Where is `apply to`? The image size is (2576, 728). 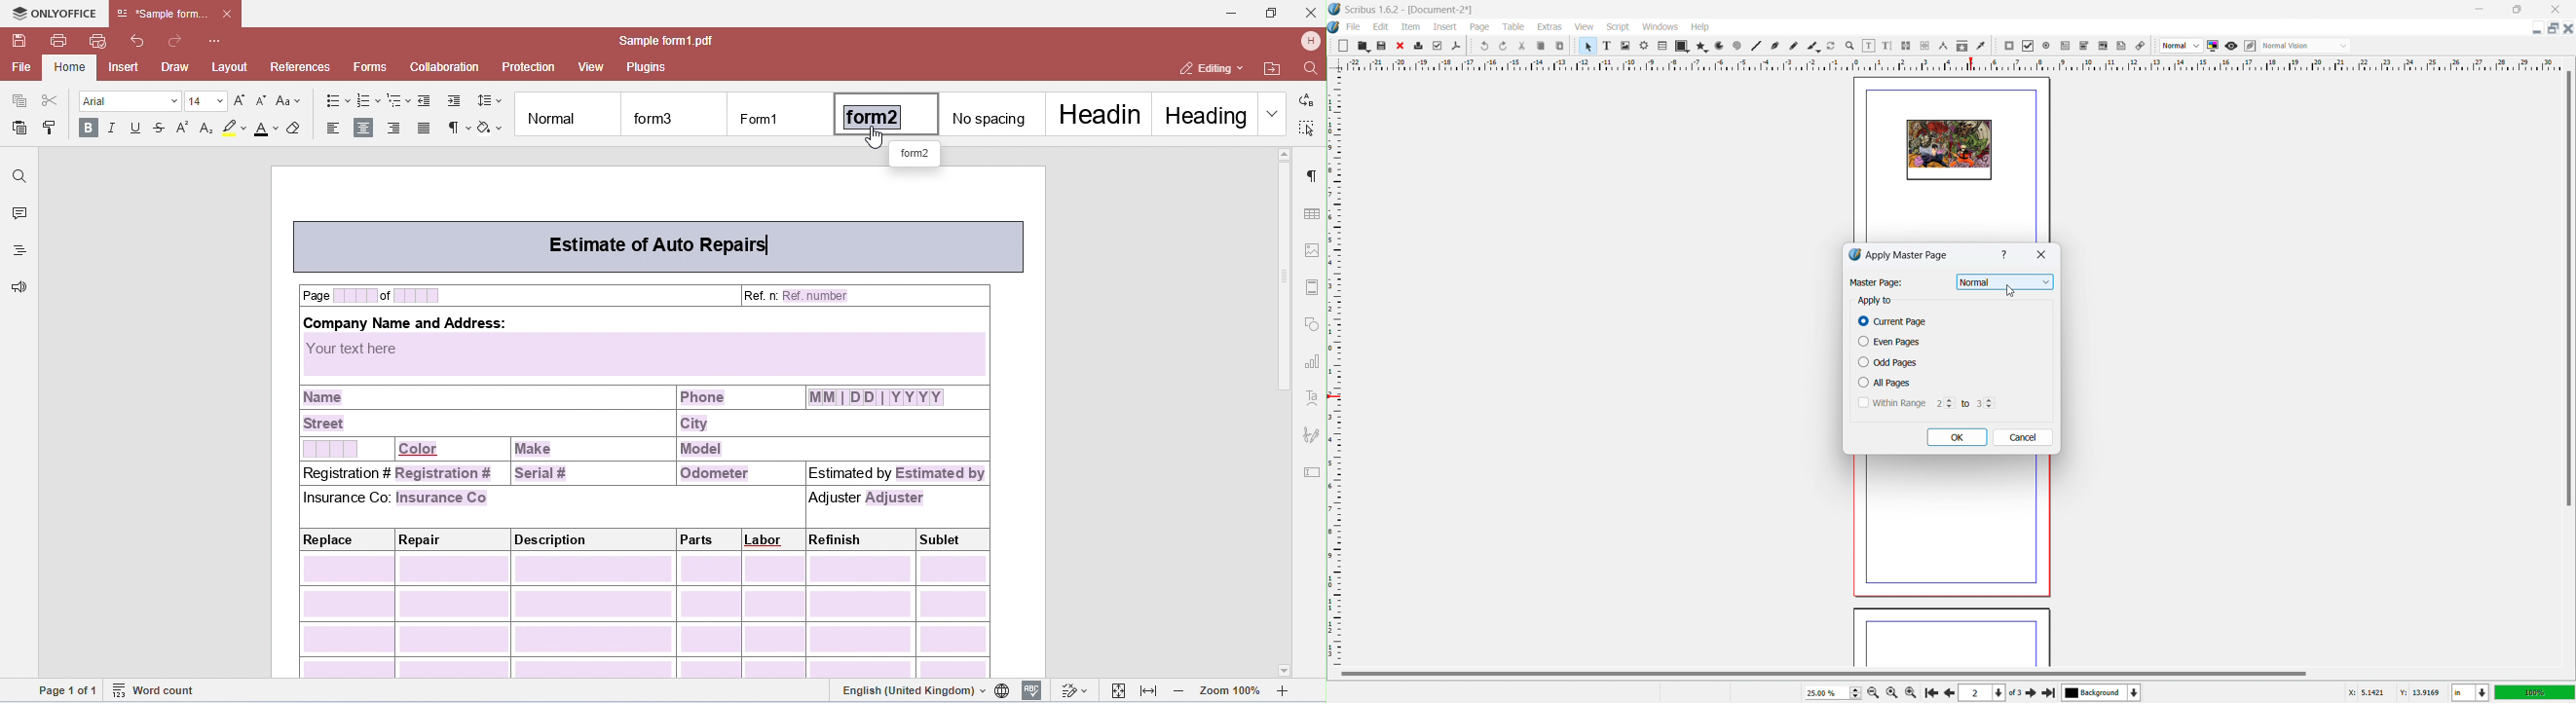
apply to is located at coordinates (1875, 301).